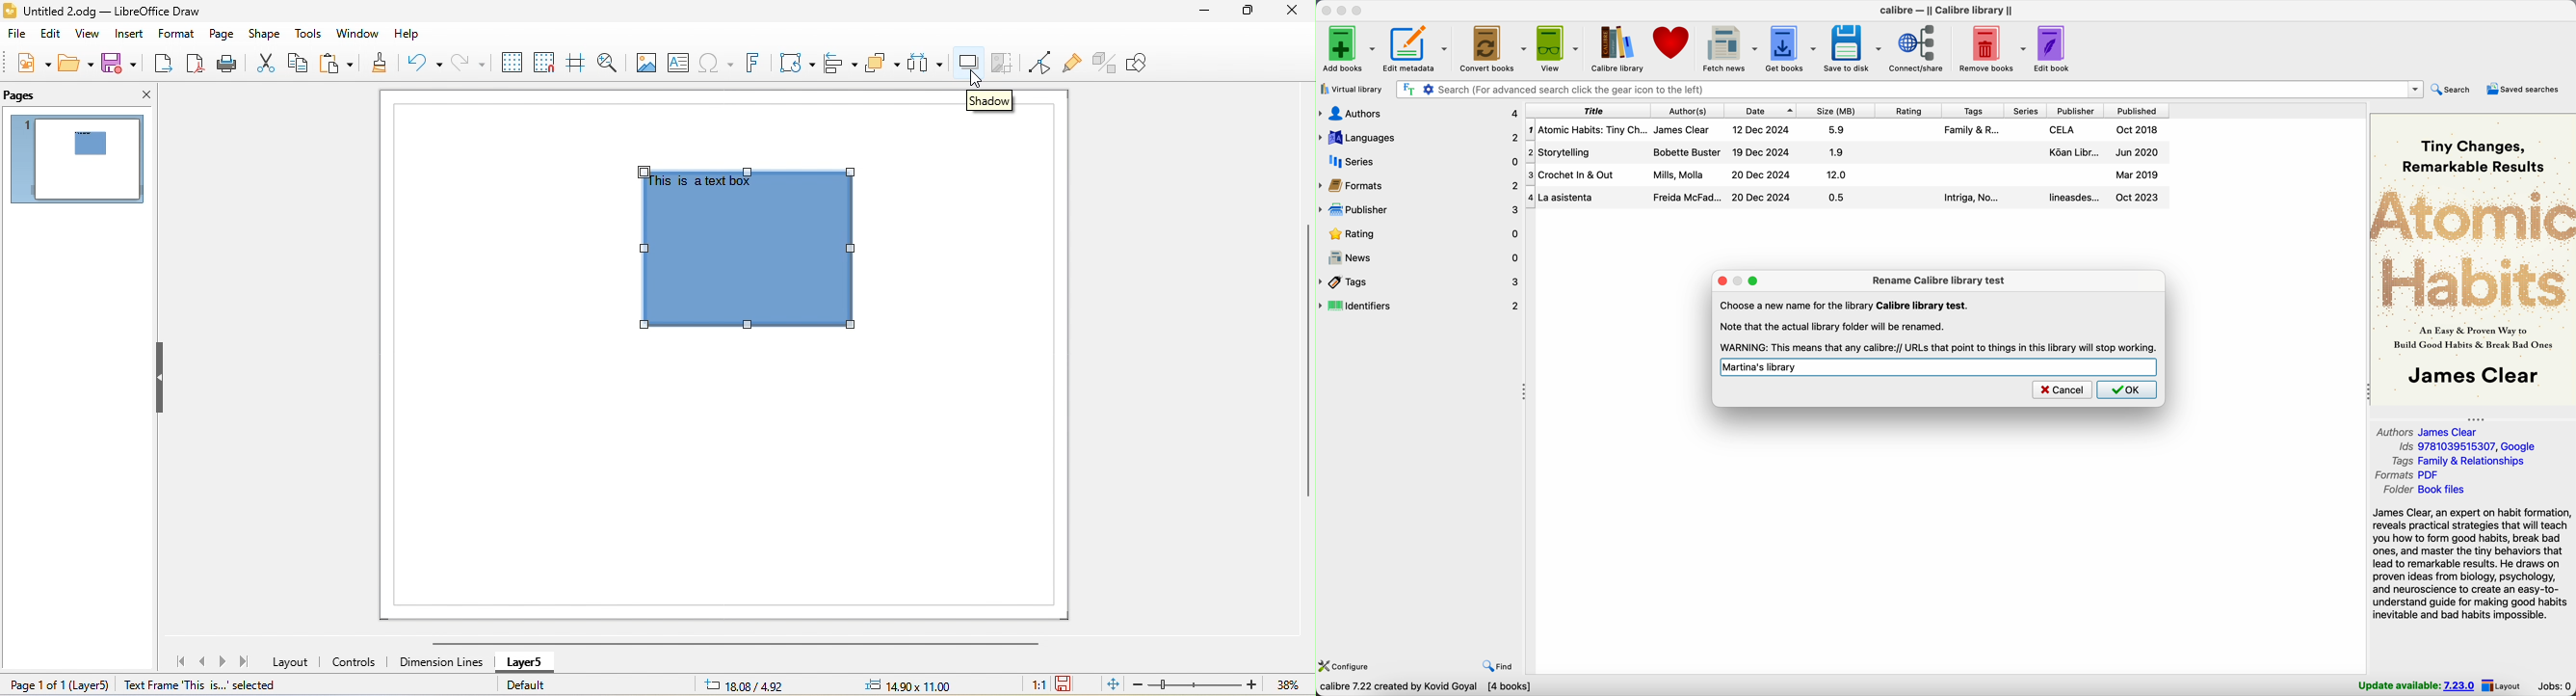  I want to click on cut, so click(265, 64).